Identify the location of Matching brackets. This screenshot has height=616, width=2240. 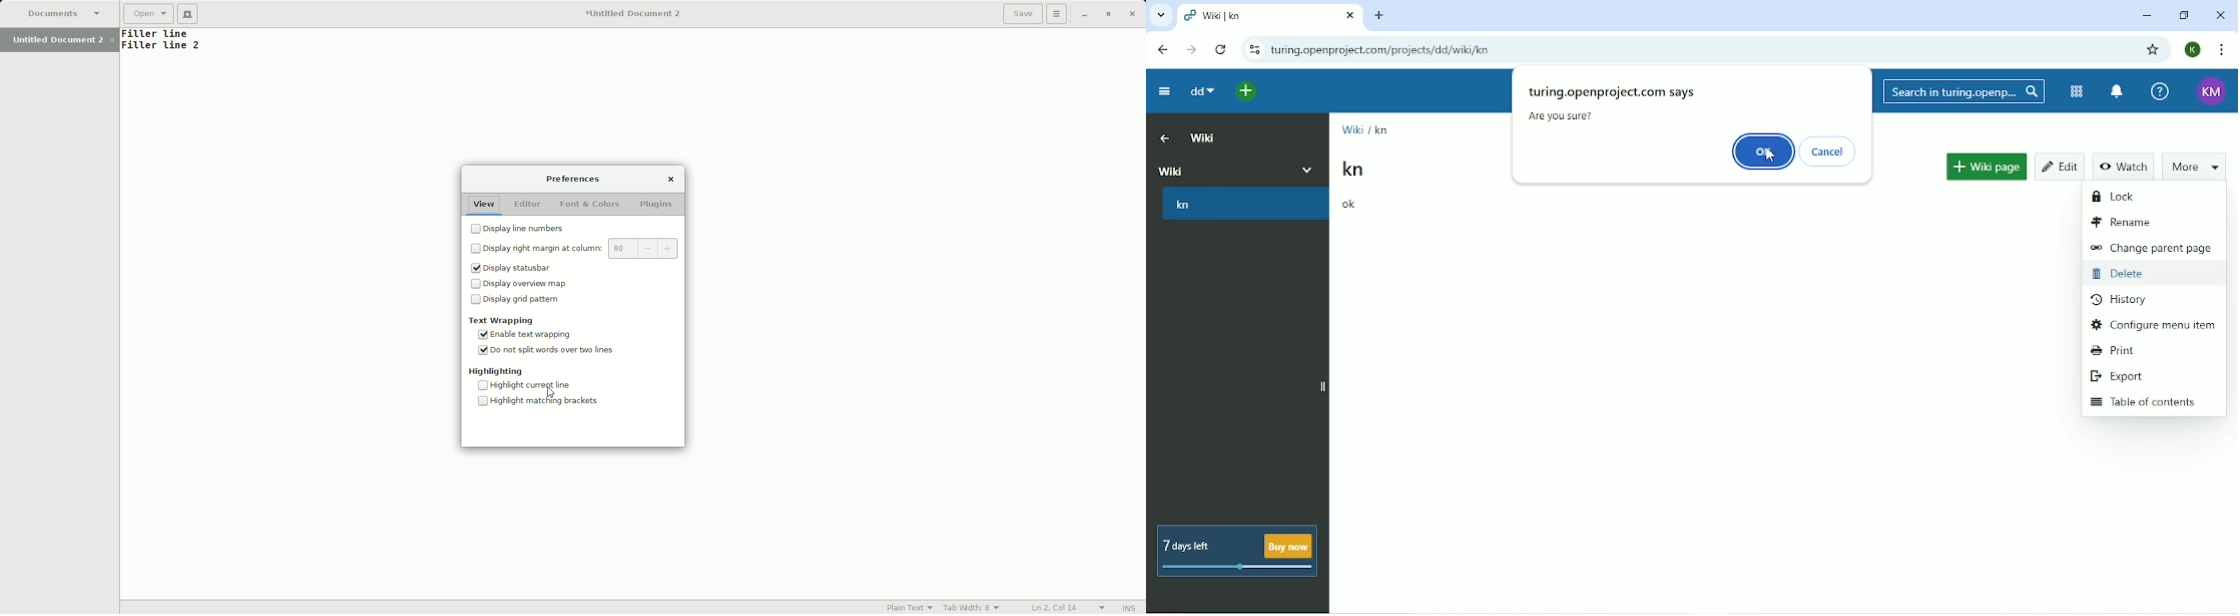
(544, 403).